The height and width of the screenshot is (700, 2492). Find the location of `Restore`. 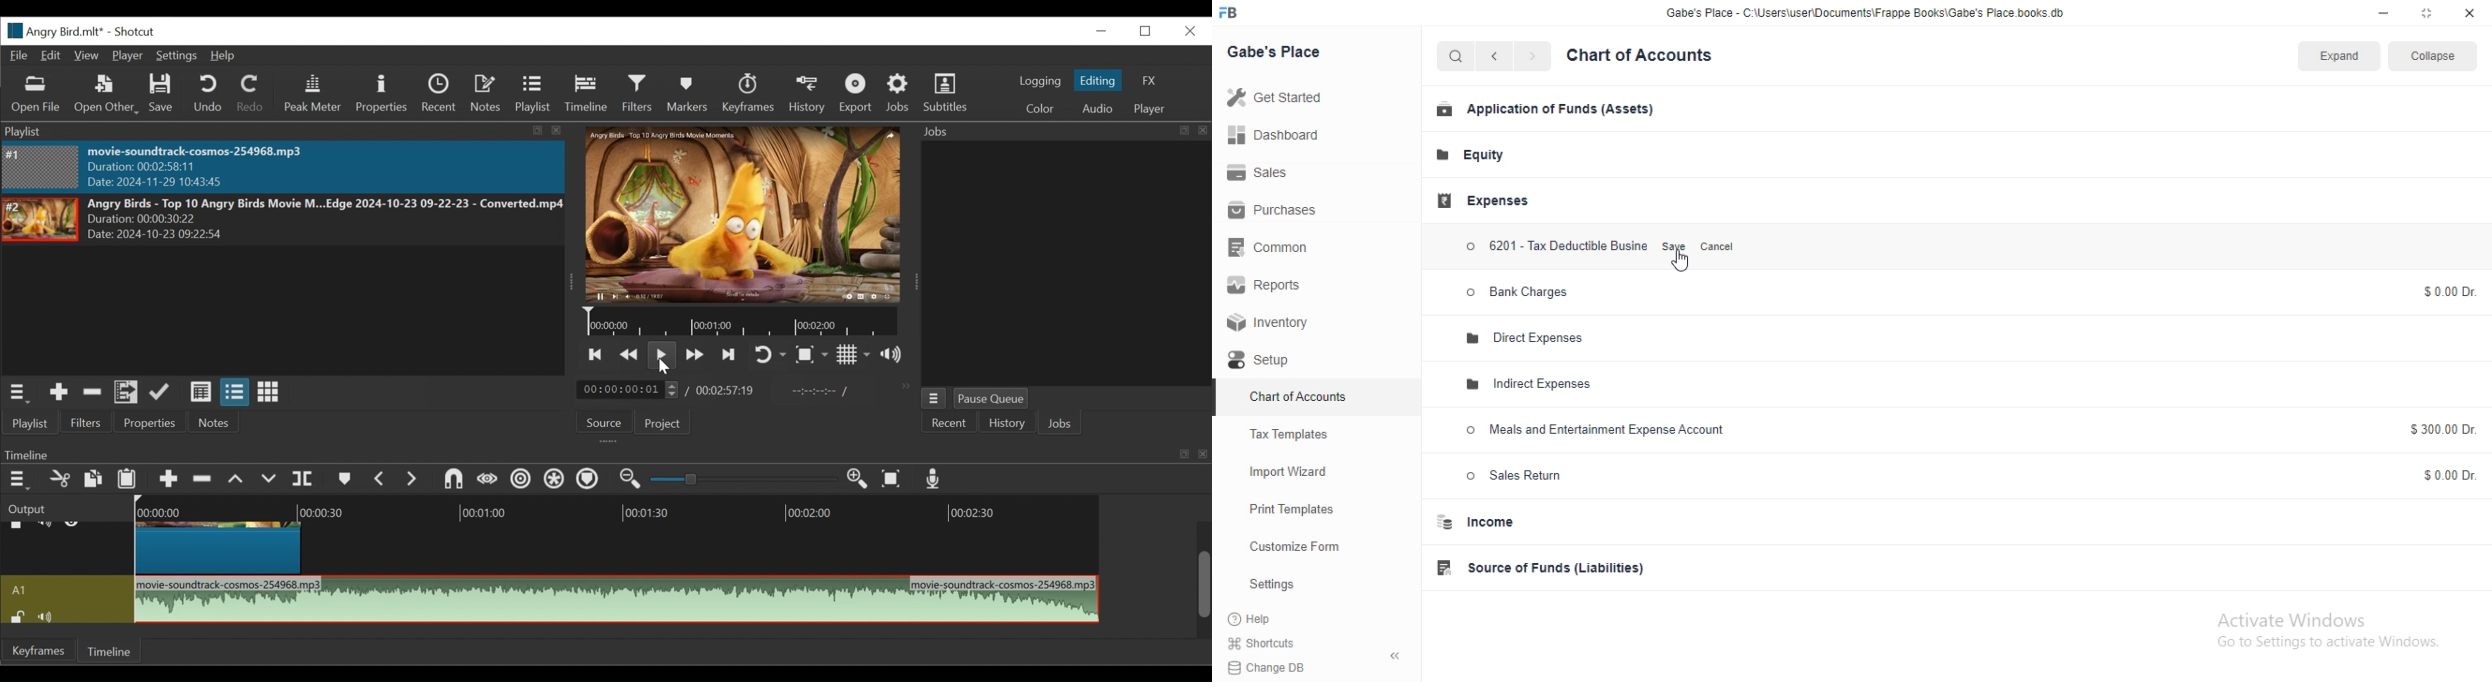

Restore is located at coordinates (1147, 30).